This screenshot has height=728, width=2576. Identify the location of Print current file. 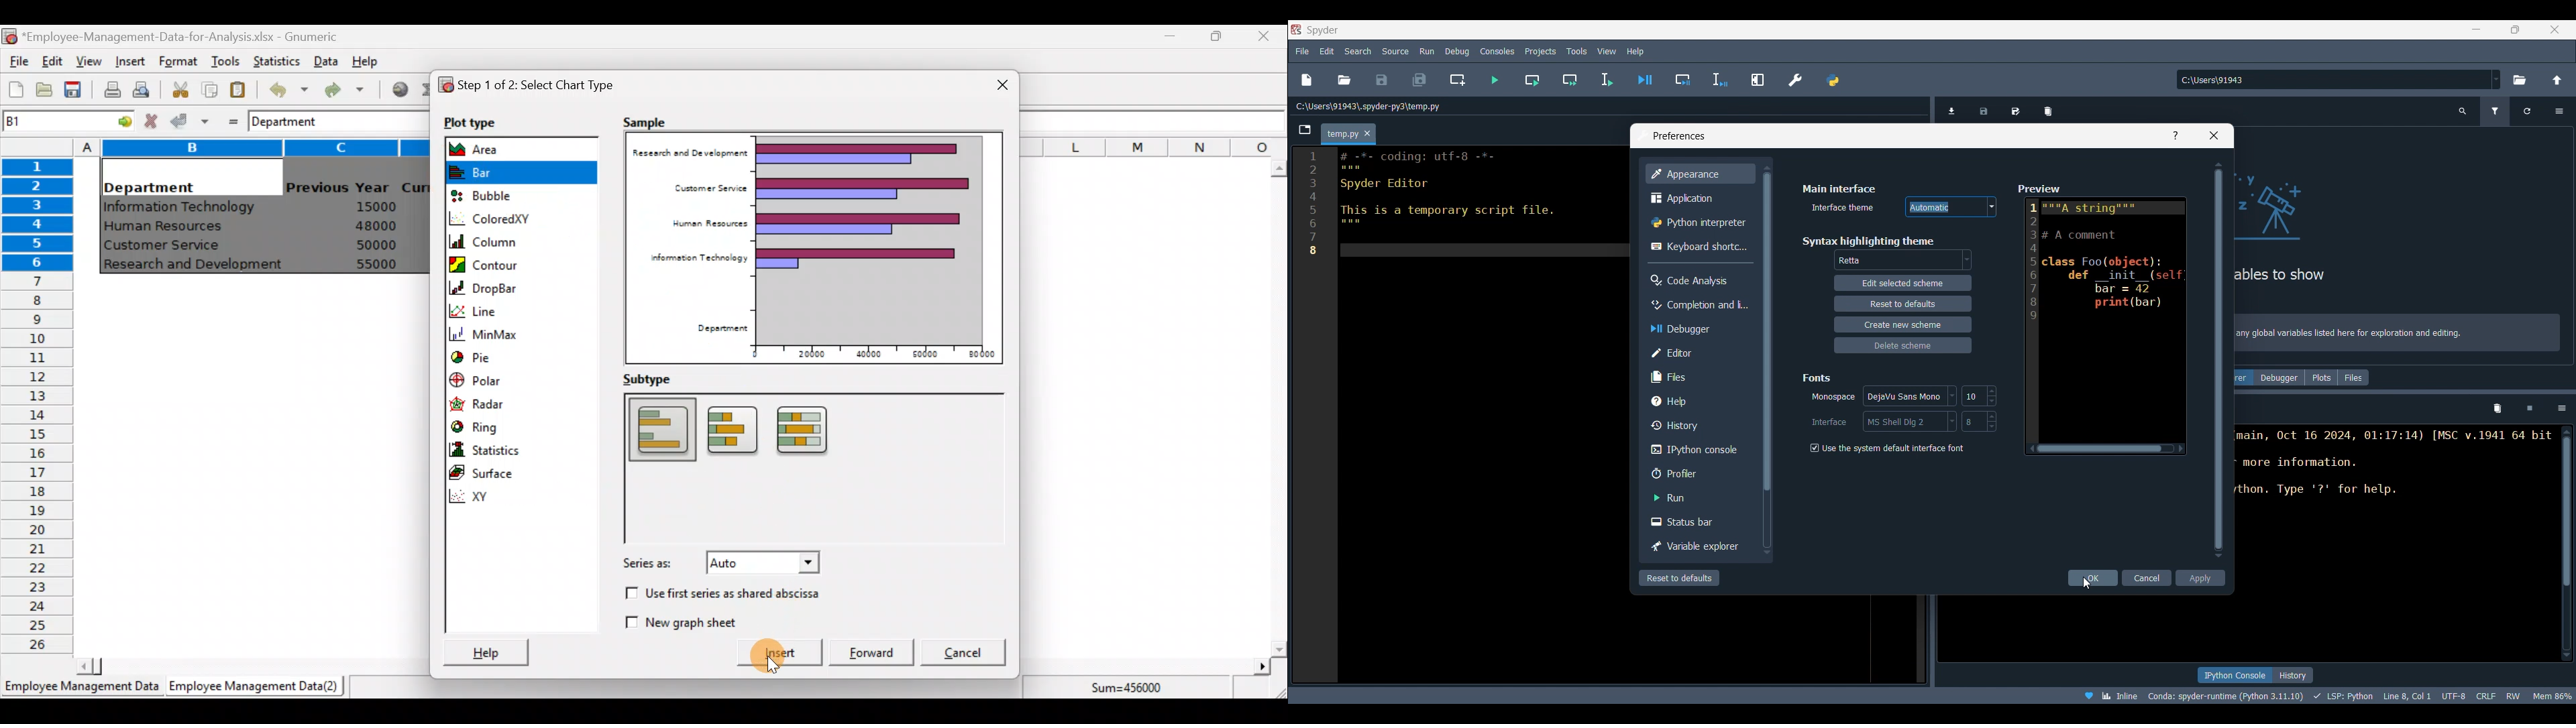
(112, 89).